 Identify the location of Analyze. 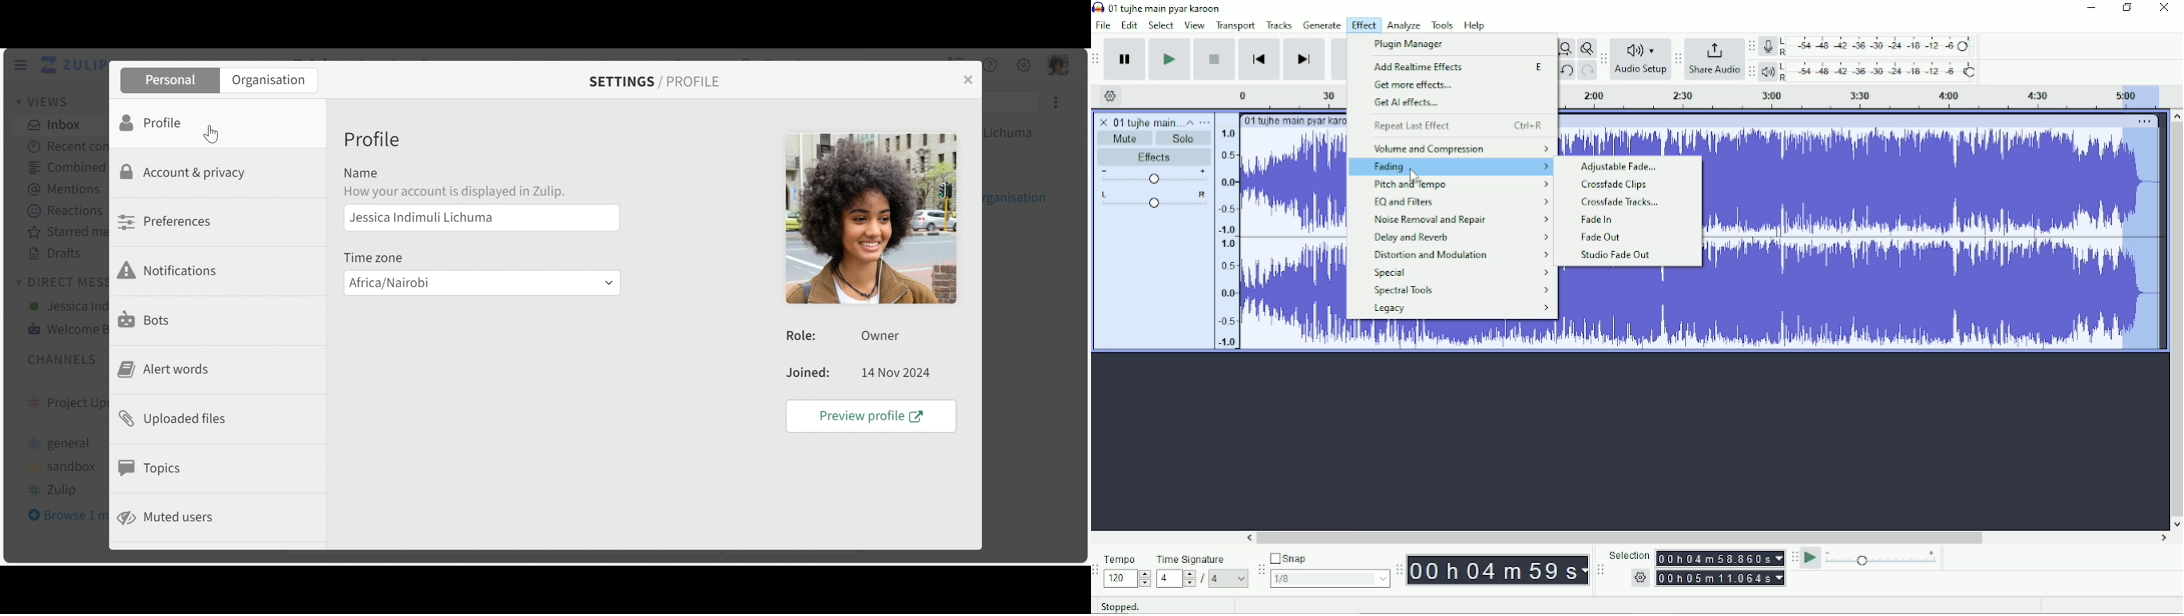
(1405, 25).